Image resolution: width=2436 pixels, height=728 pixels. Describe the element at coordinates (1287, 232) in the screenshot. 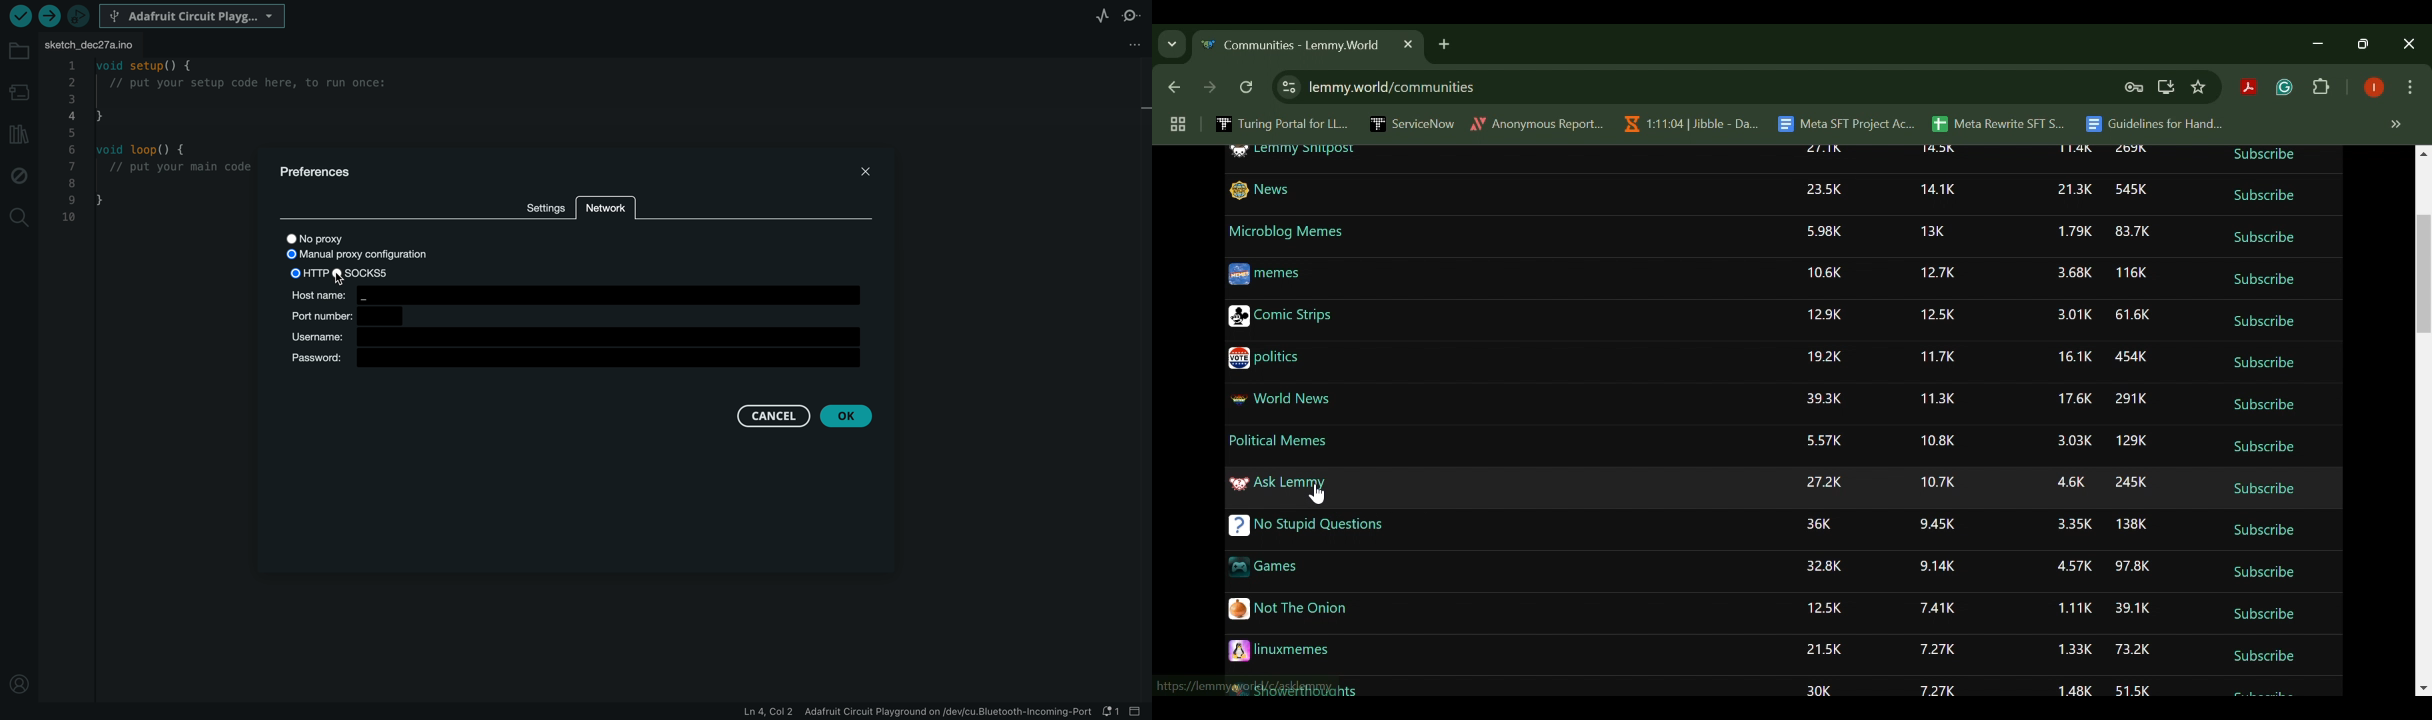

I see `Microblog Memes` at that location.